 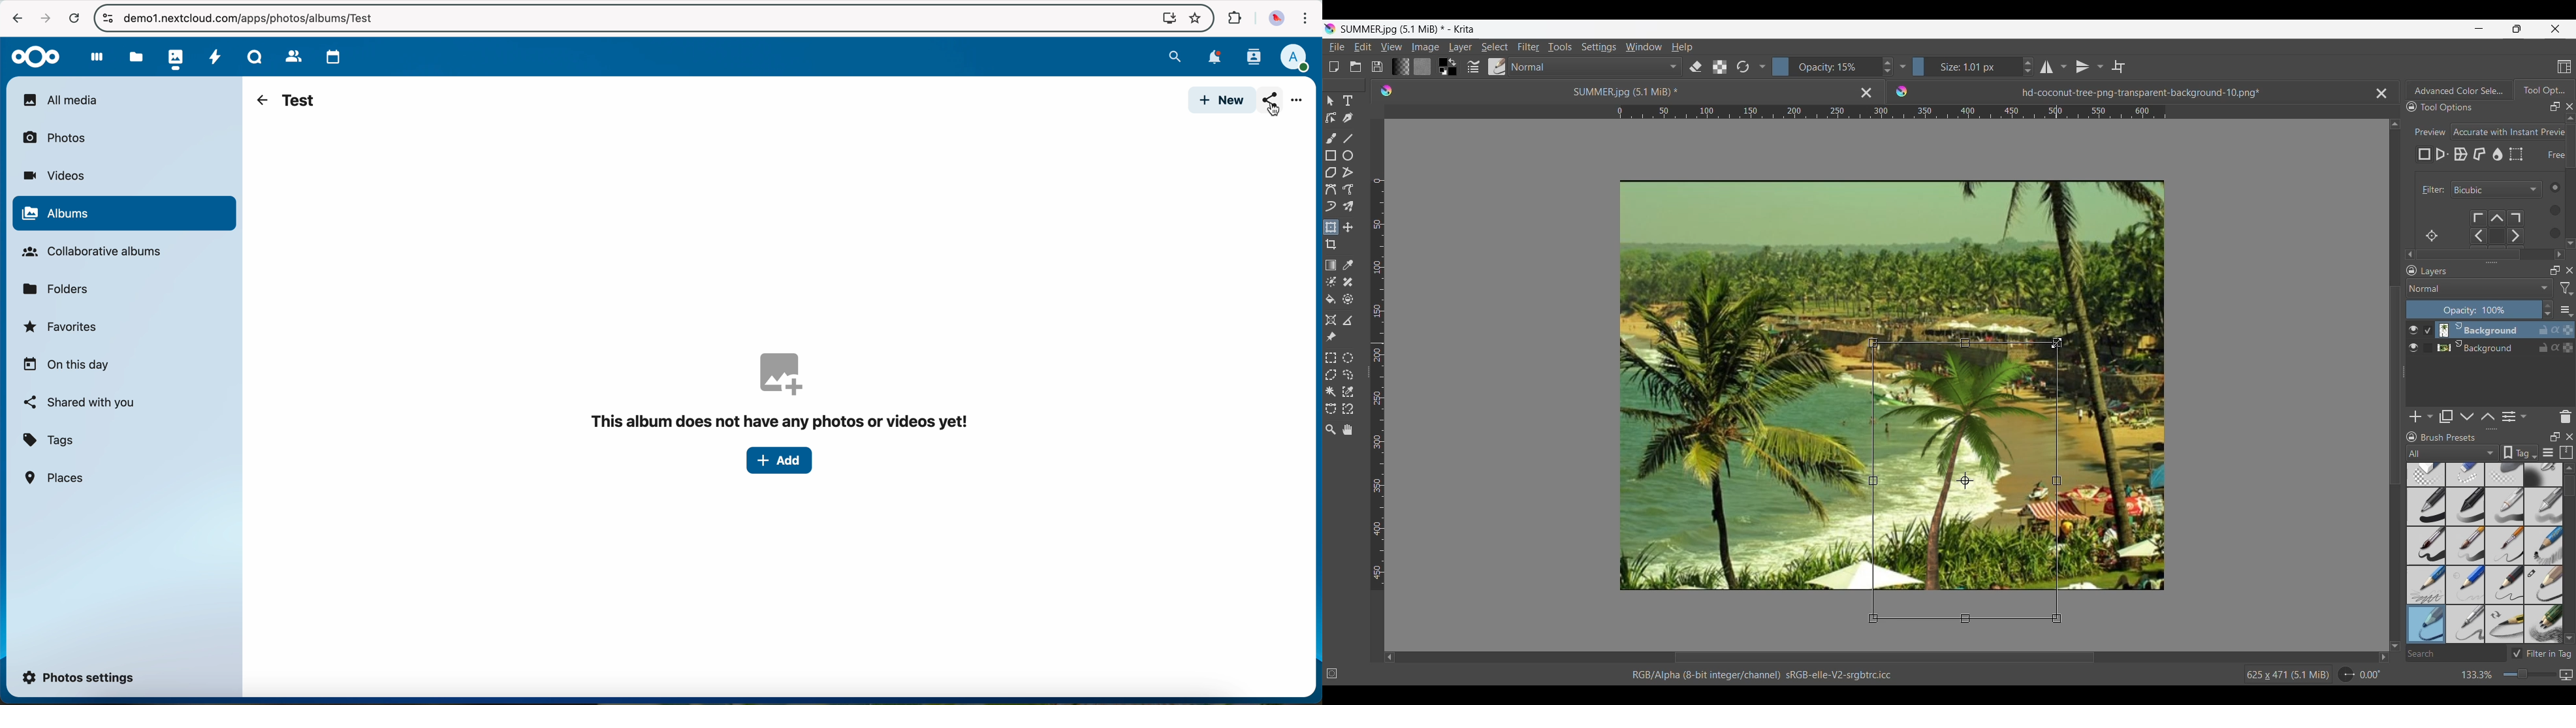 What do you see at coordinates (1606, 91) in the screenshot?
I see `SUMMERjpg (5.1 MiB)*` at bounding box center [1606, 91].